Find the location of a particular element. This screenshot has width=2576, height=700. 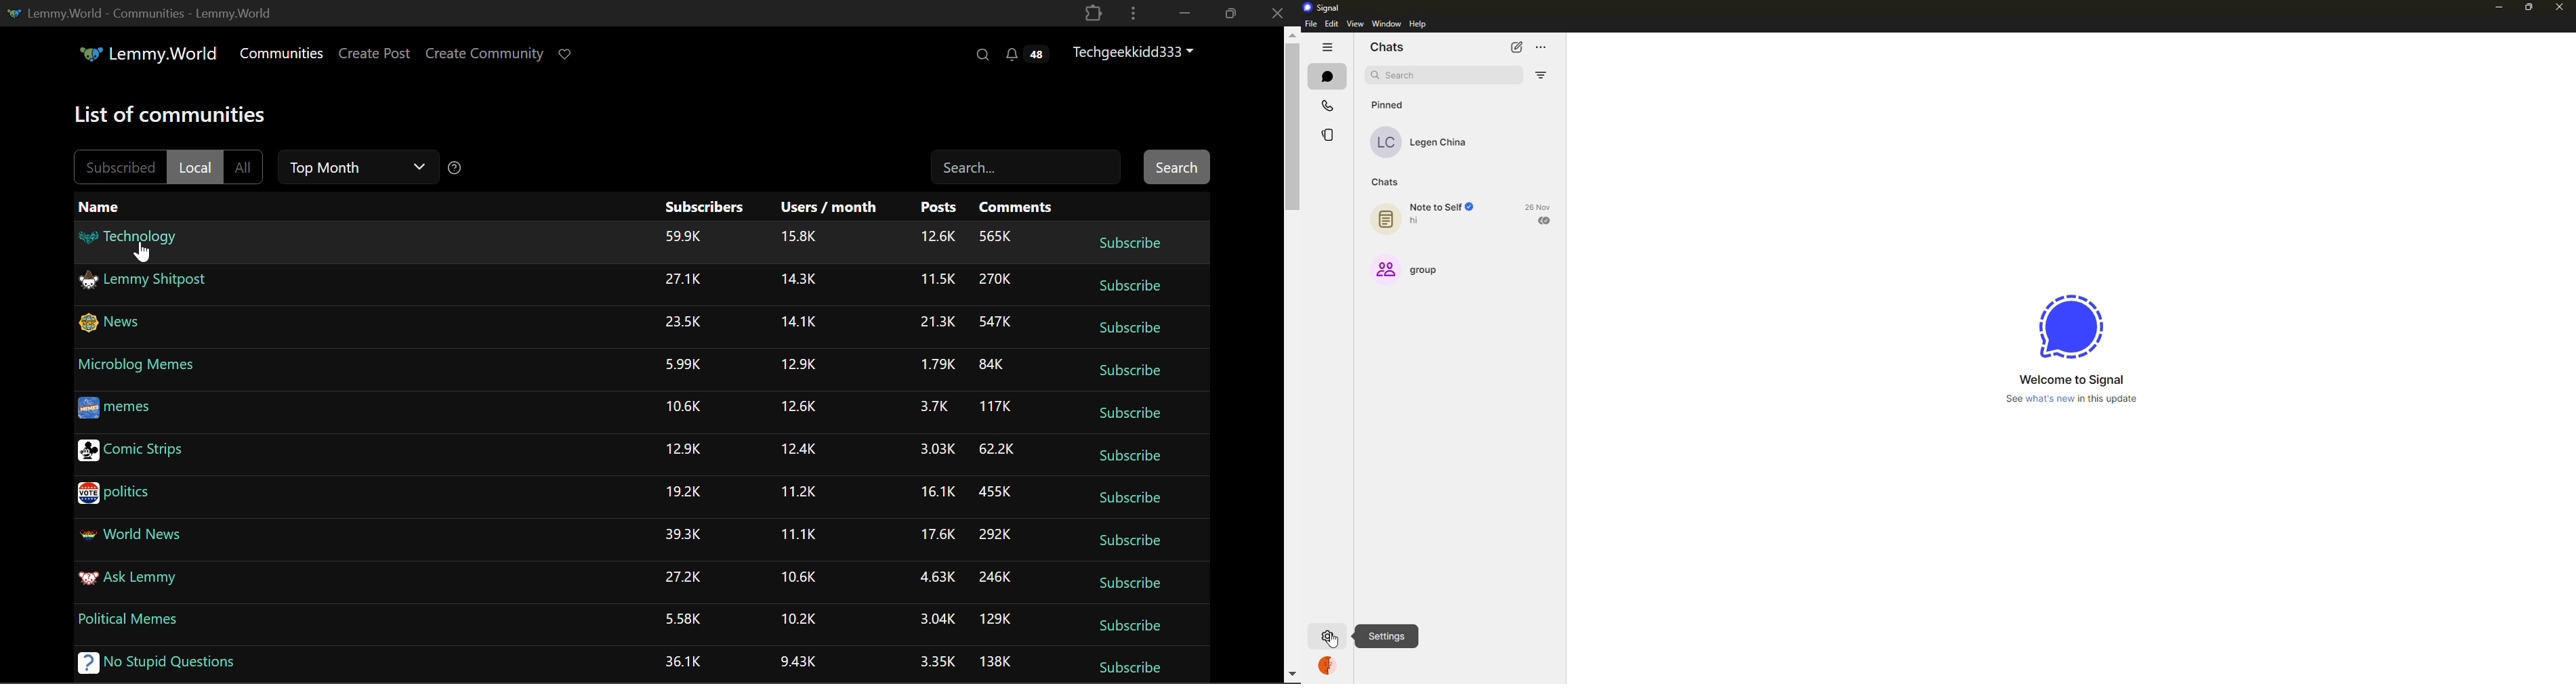

Amount  is located at coordinates (936, 538).